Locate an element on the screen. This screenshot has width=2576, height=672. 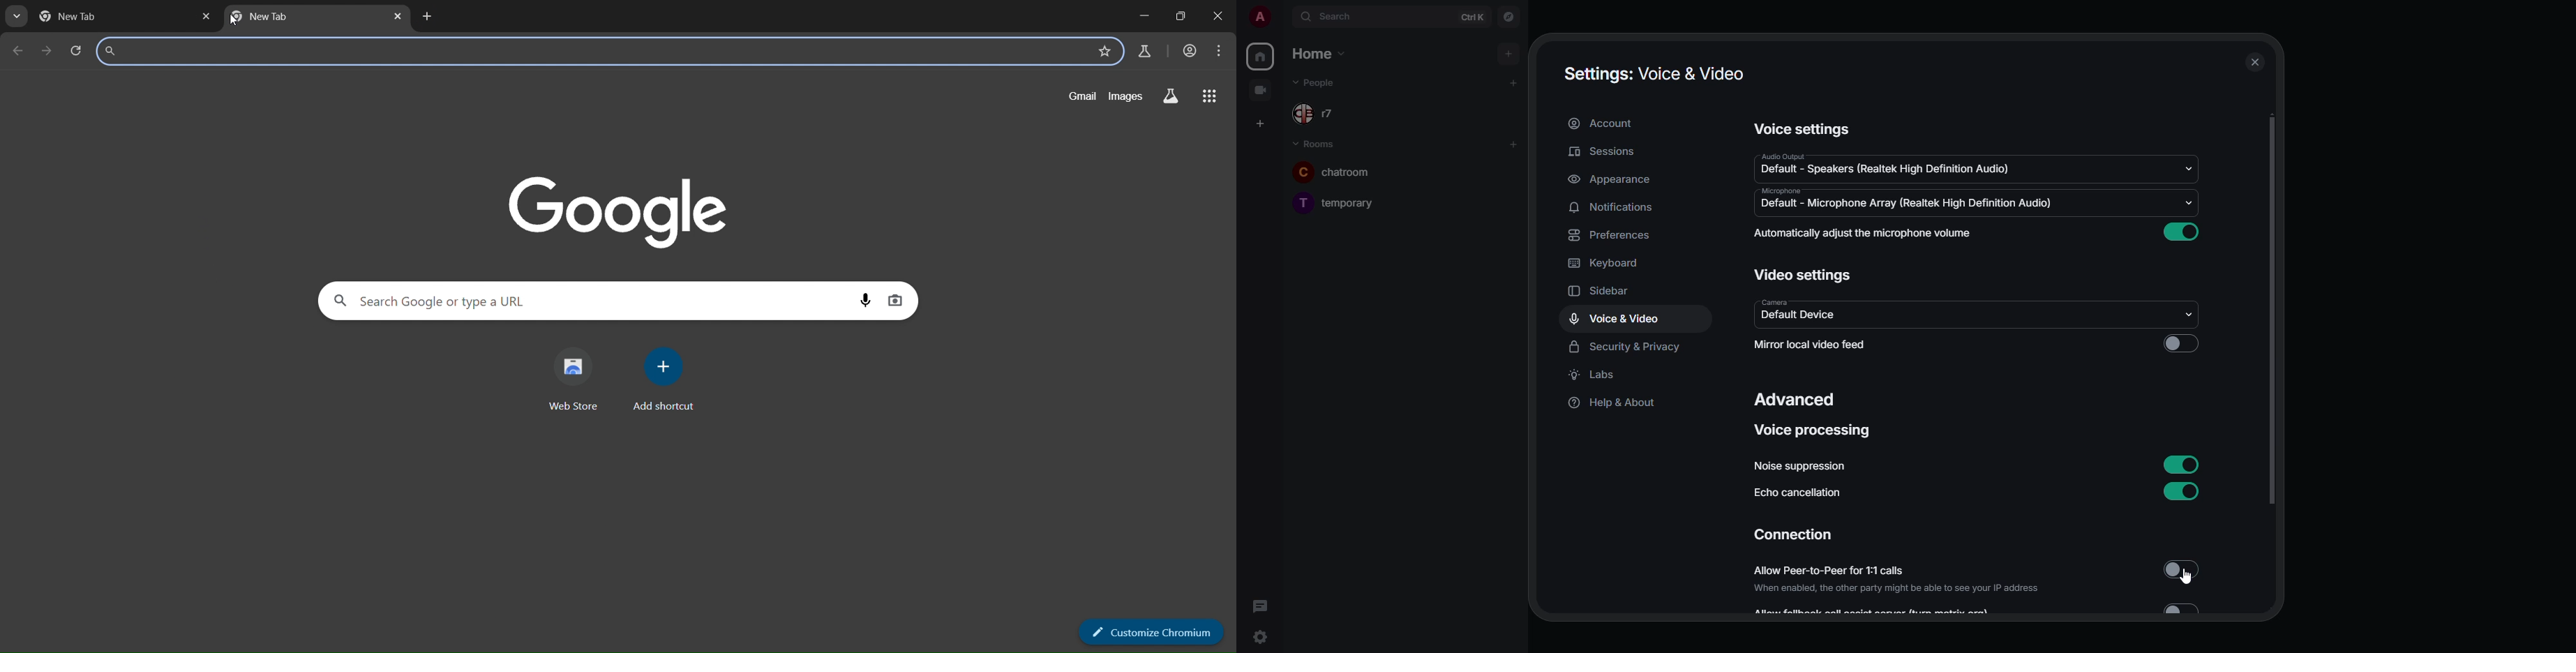
audio output is located at coordinates (1781, 156).